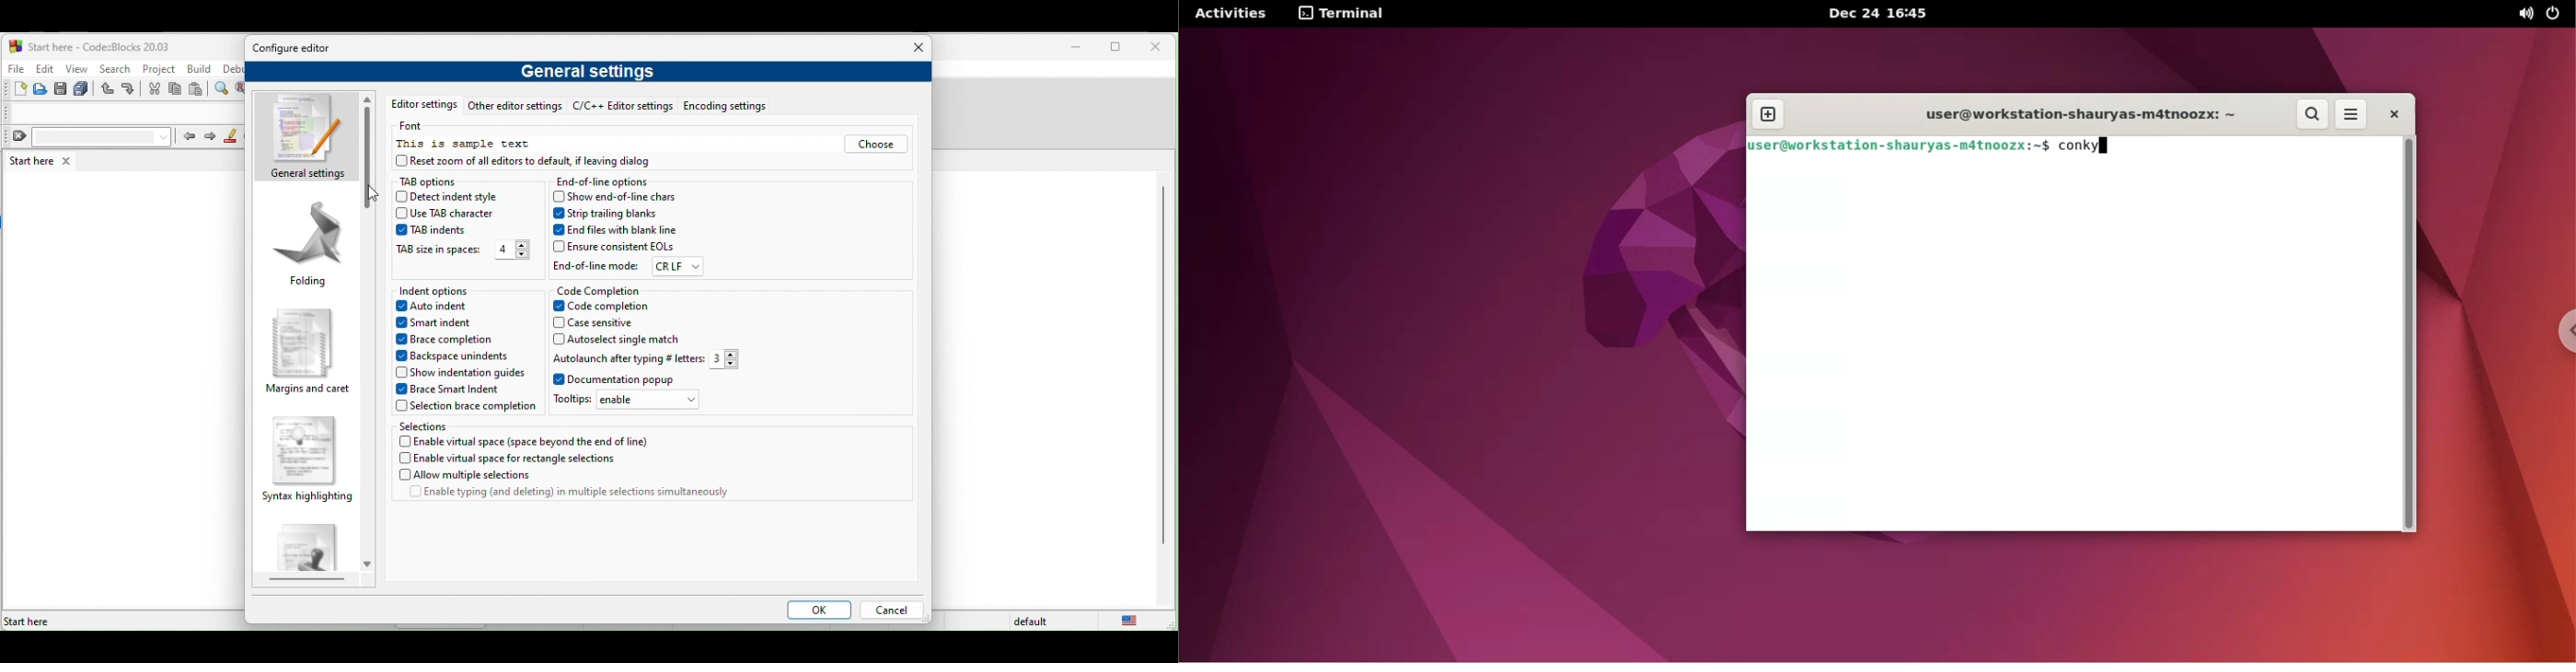 The width and height of the screenshot is (2576, 672). Describe the element at coordinates (231, 136) in the screenshot. I see `highlight` at that location.